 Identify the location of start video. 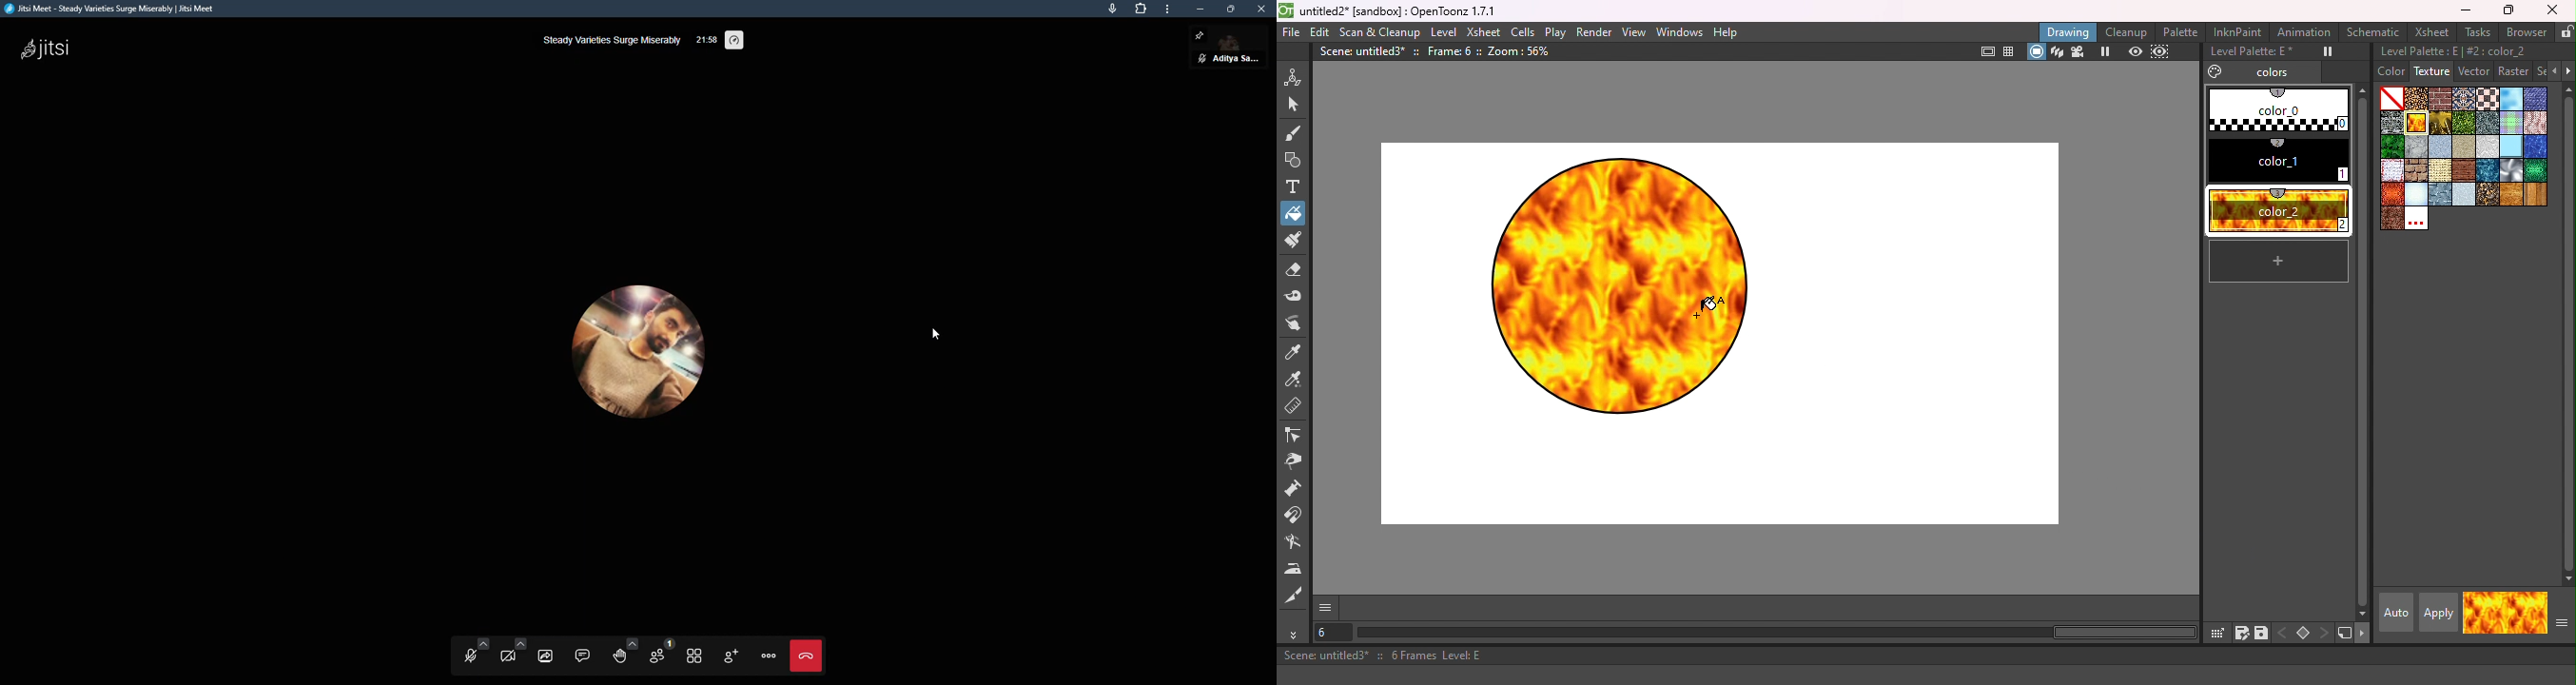
(513, 651).